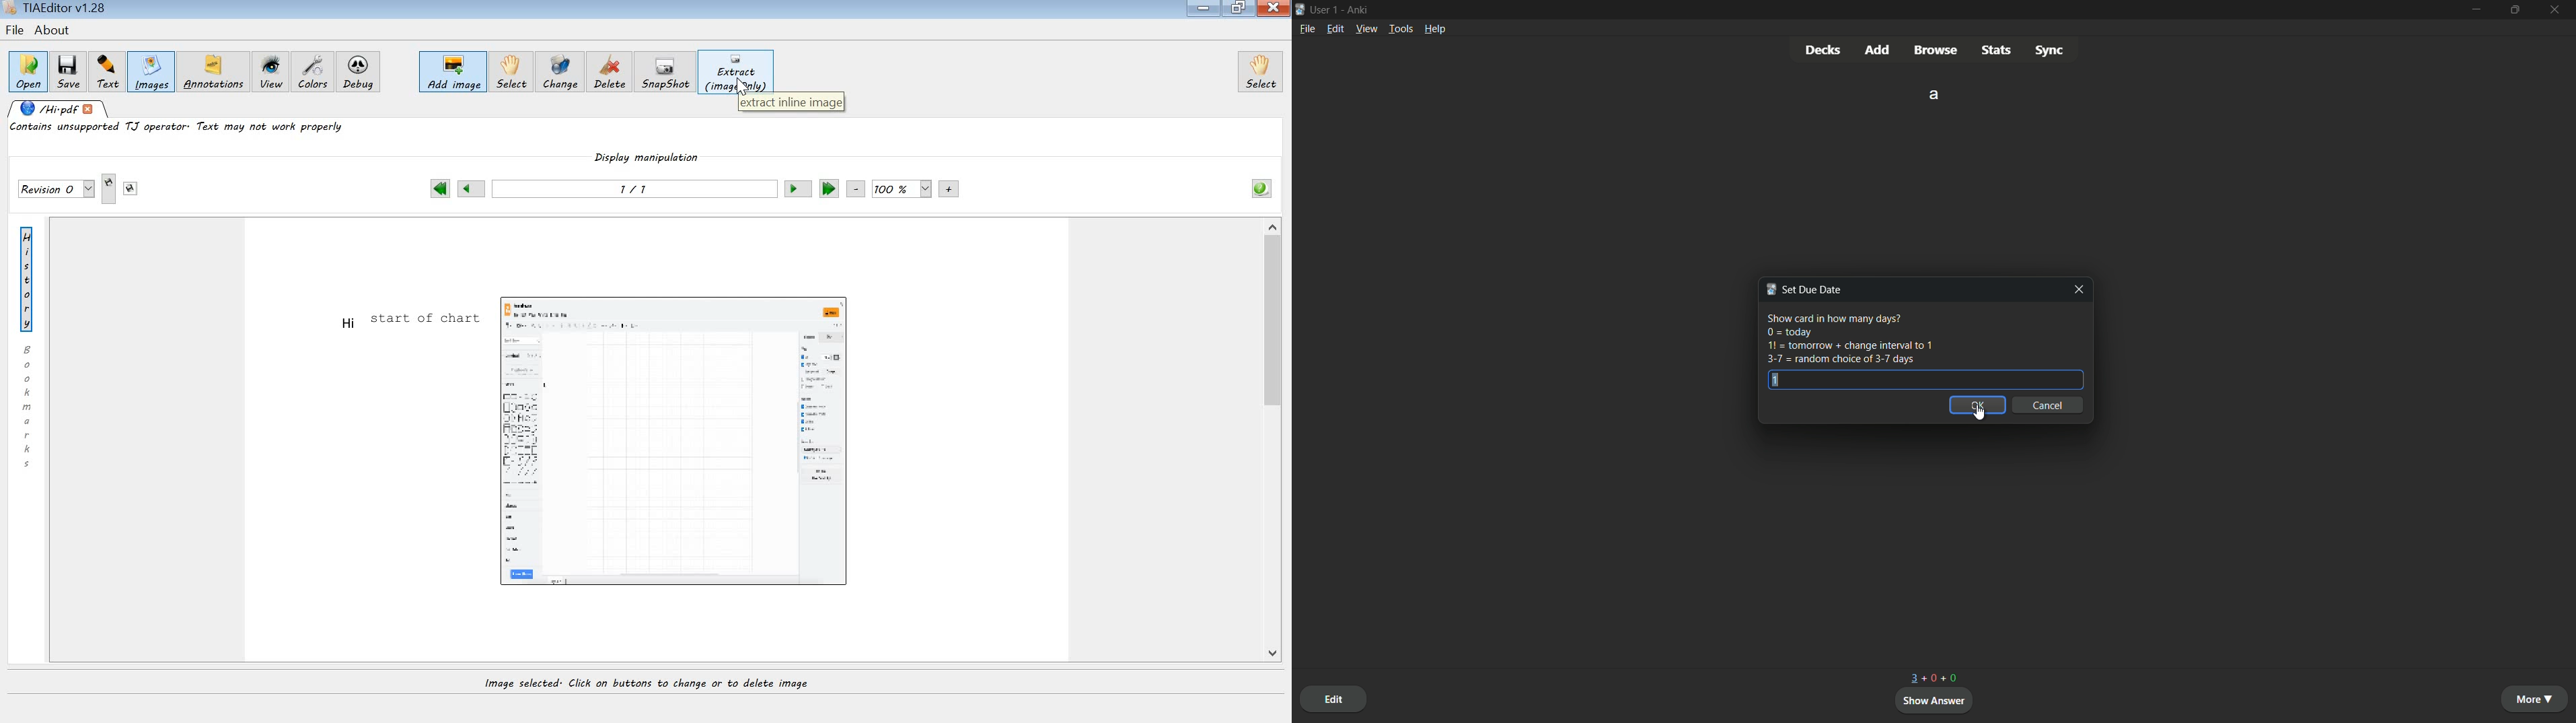 This screenshot has width=2576, height=728. I want to click on tools menu, so click(1401, 29).